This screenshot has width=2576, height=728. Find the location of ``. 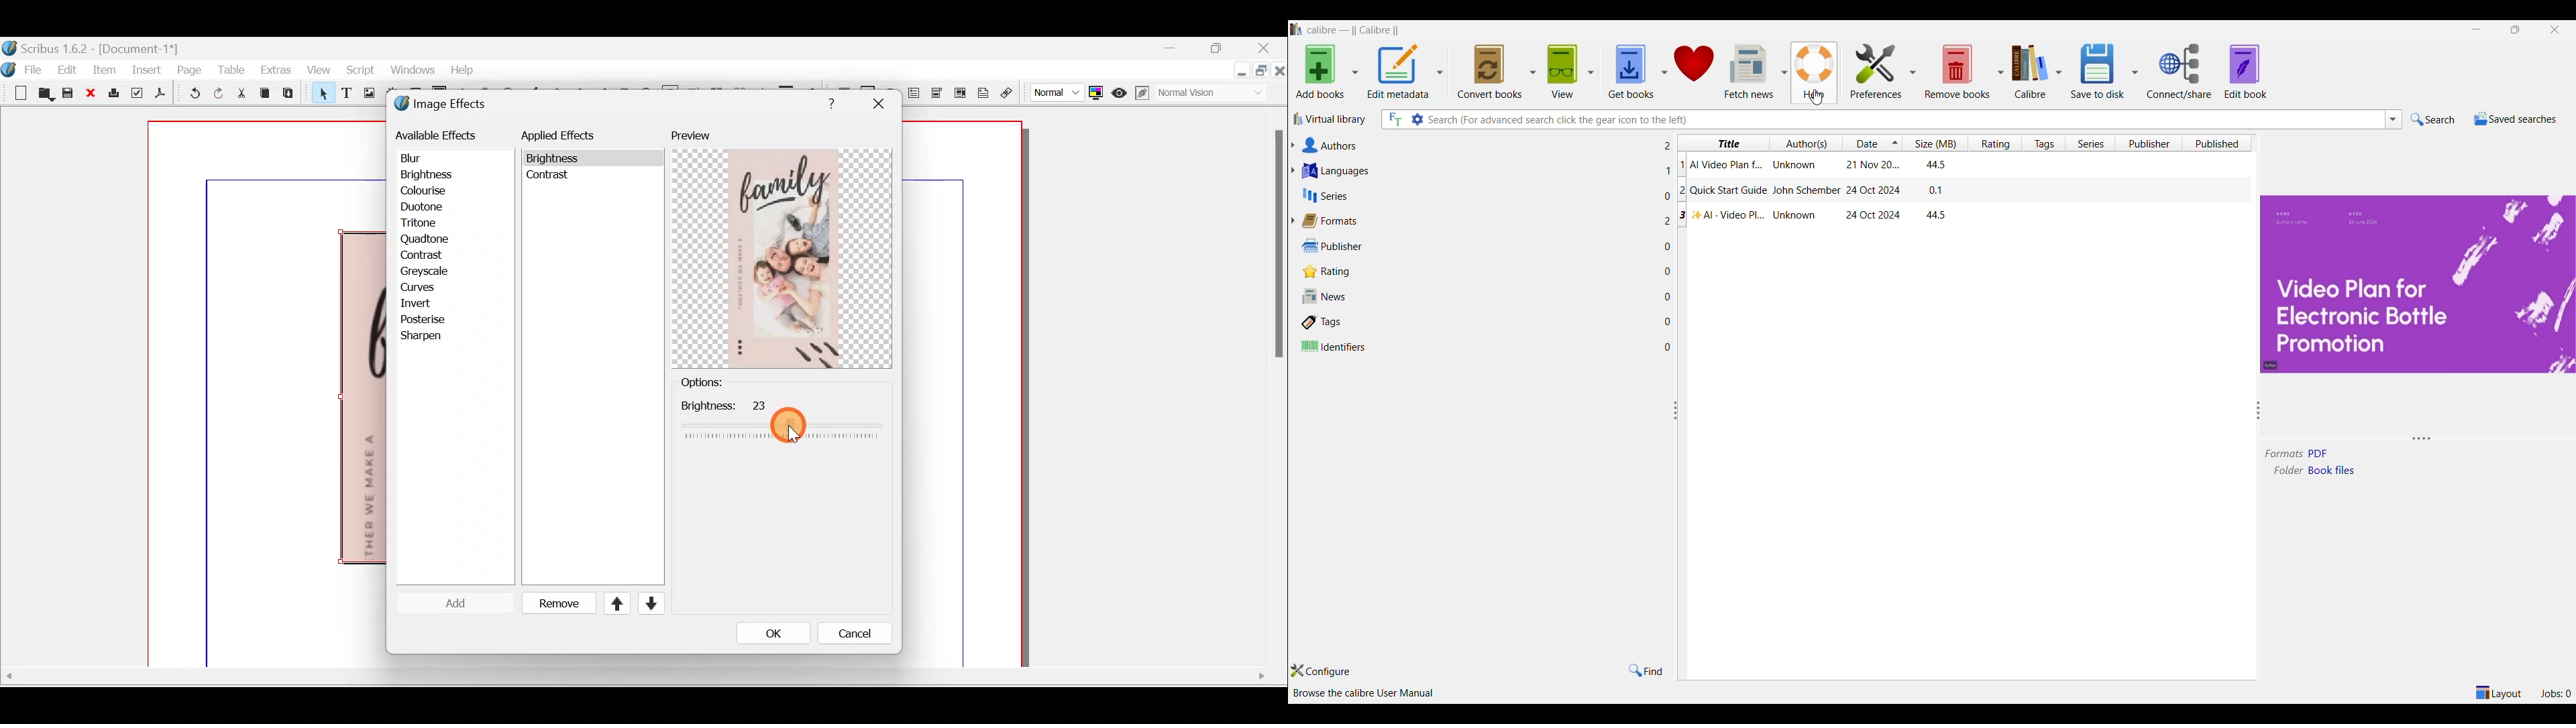

 is located at coordinates (633, 676).